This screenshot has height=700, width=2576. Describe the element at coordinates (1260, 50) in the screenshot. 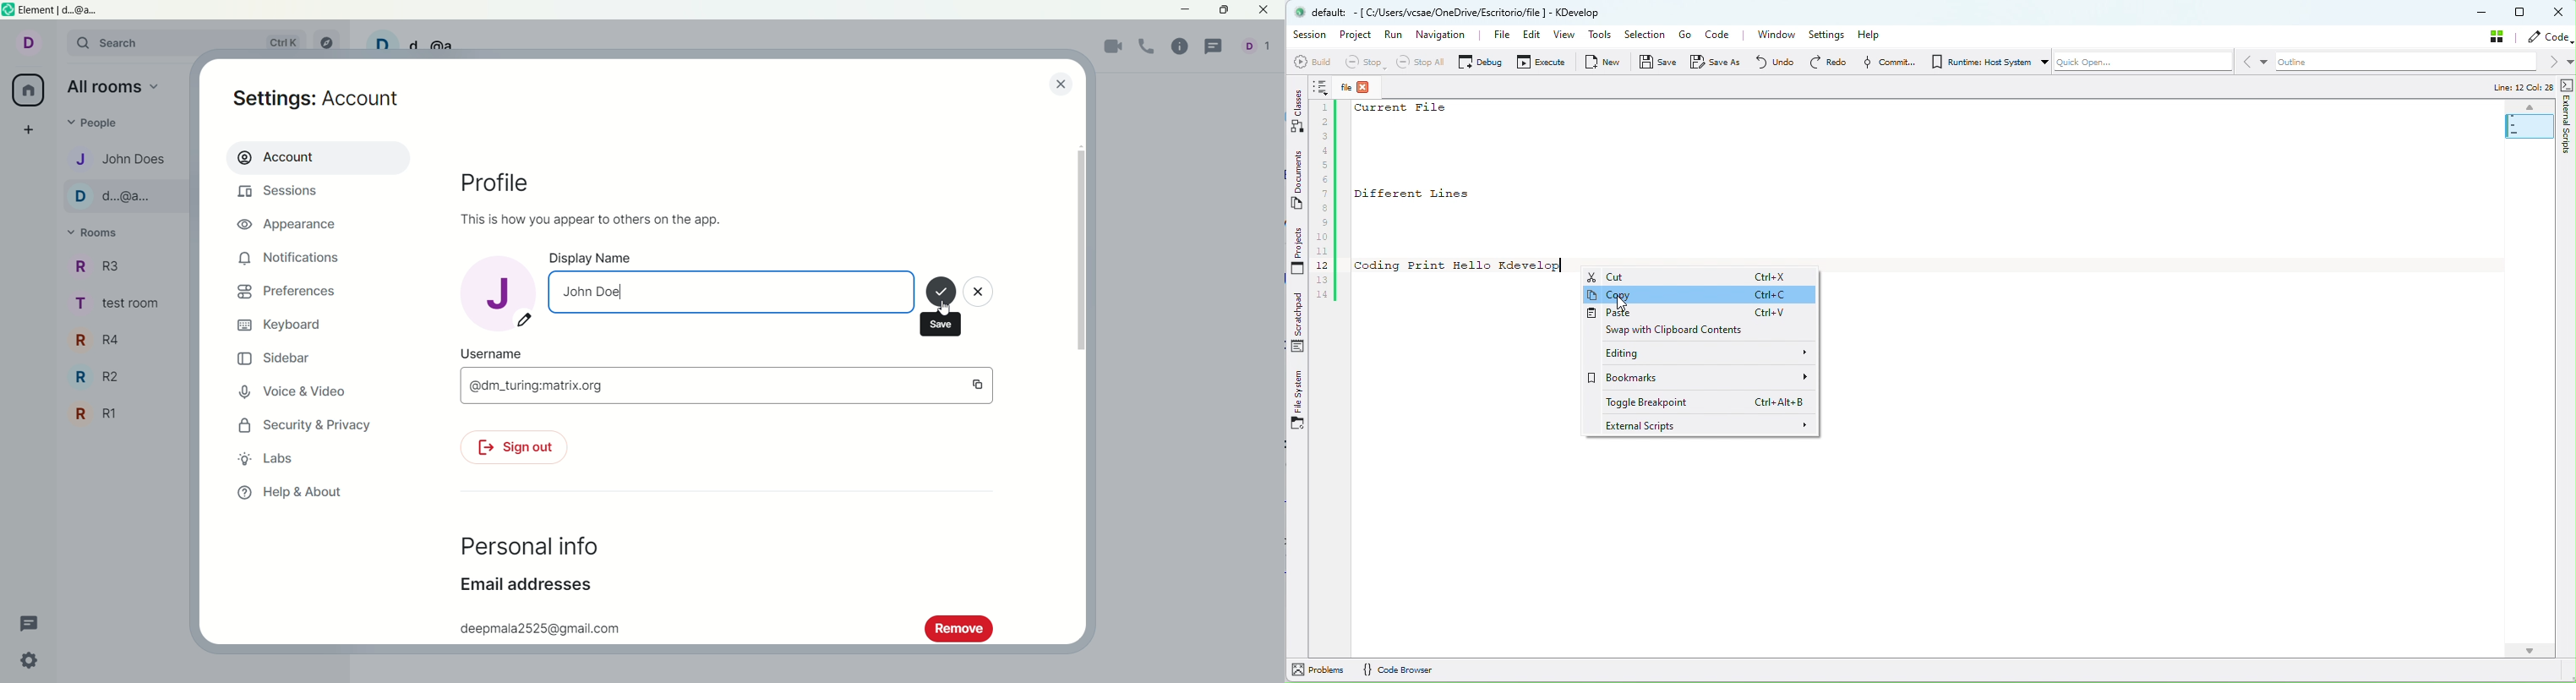

I see `people` at that location.